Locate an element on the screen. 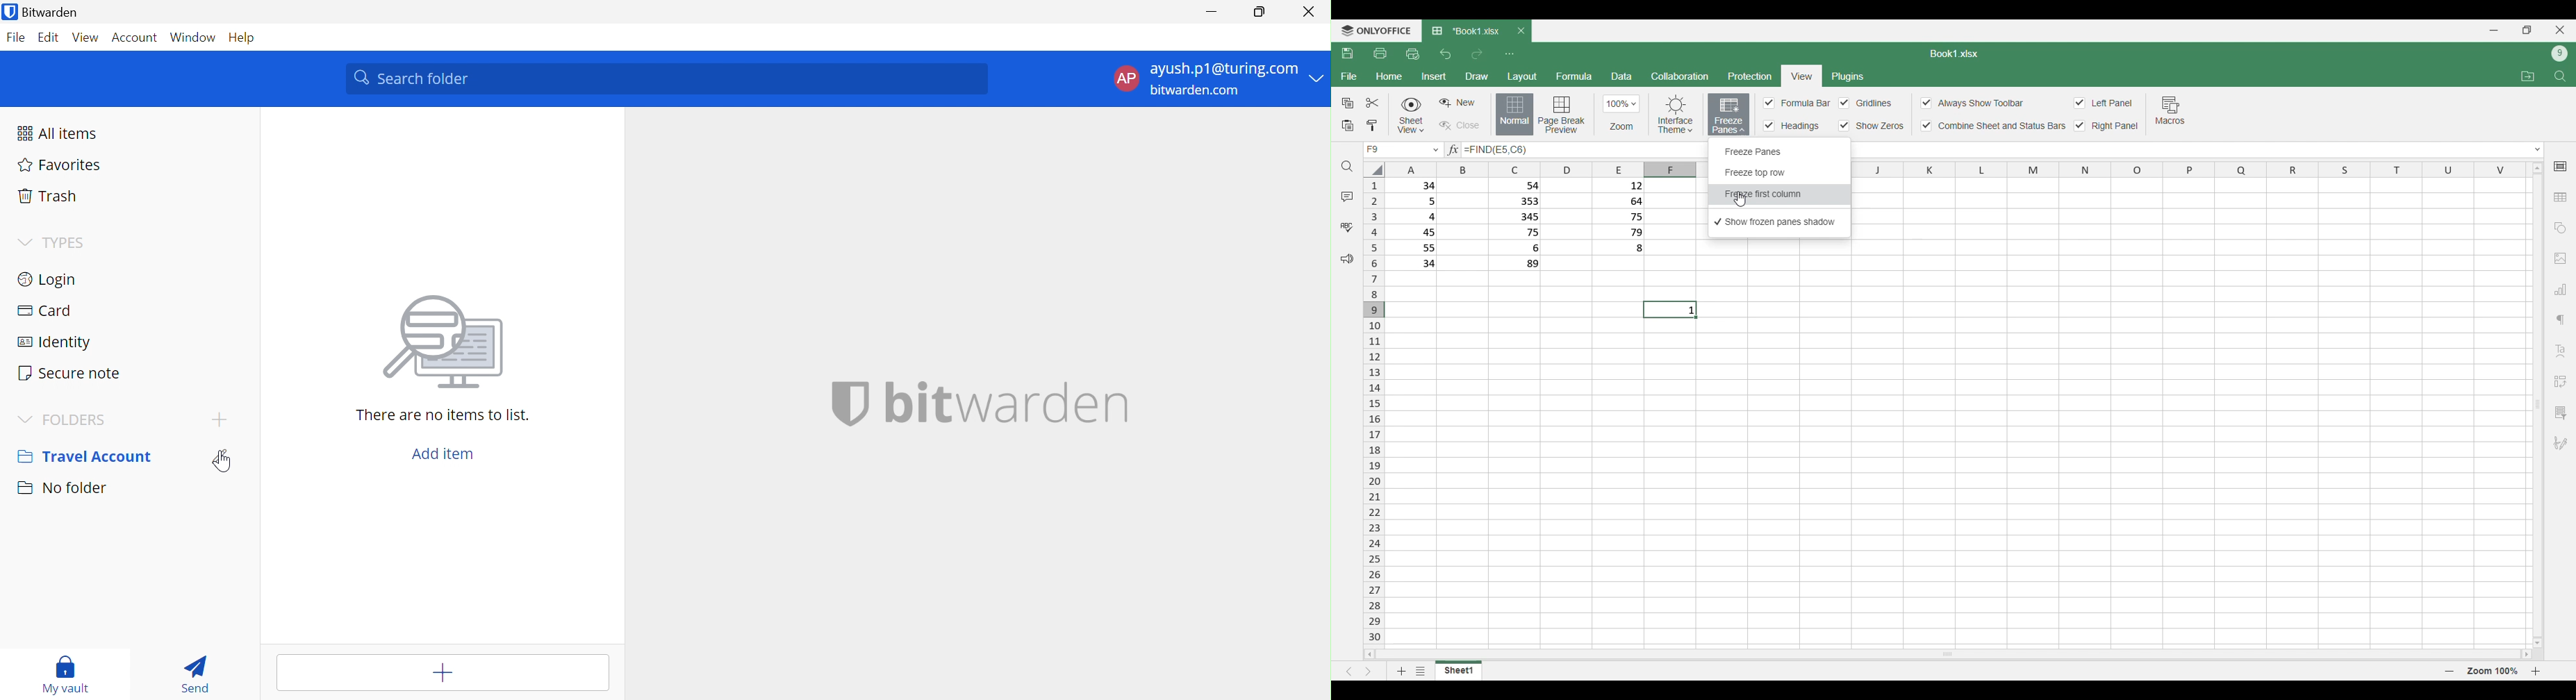  There are no items to list is located at coordinates (444, 415).